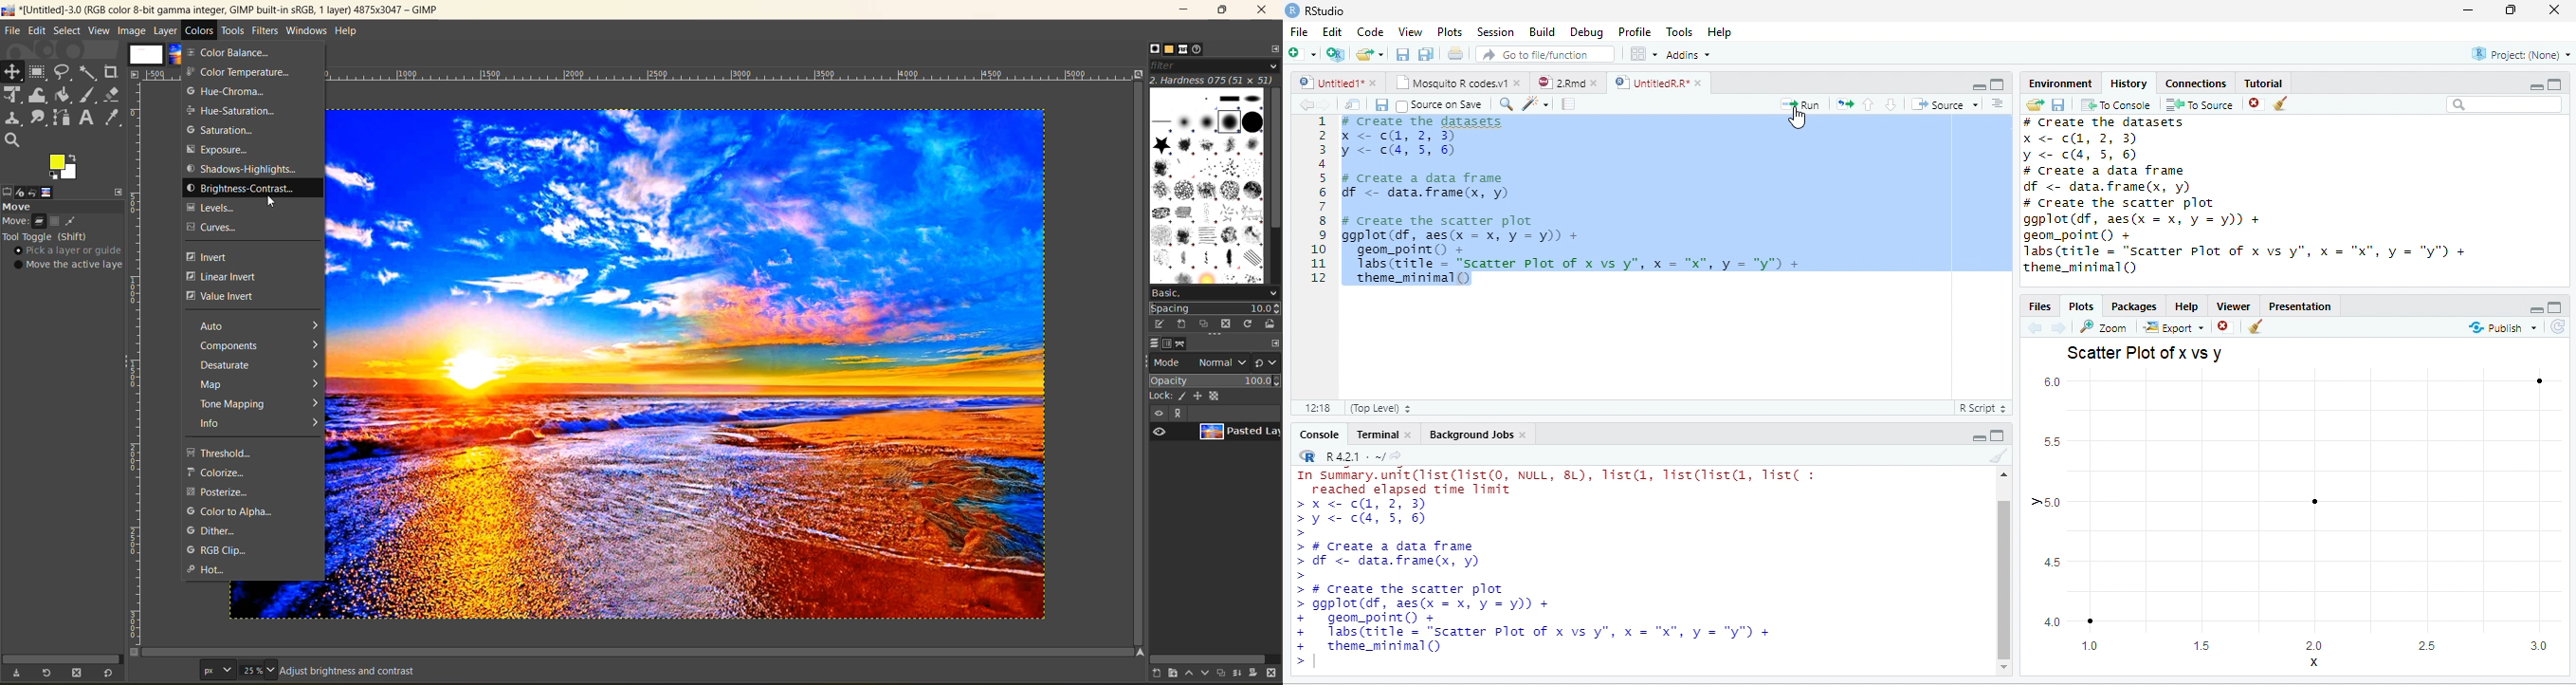 This screenshot has width=2576, height=700. What do you see at coordinates (1507, 105) in the screenshot?
I see `Find/Replace` at bounding box center [1507, 105].